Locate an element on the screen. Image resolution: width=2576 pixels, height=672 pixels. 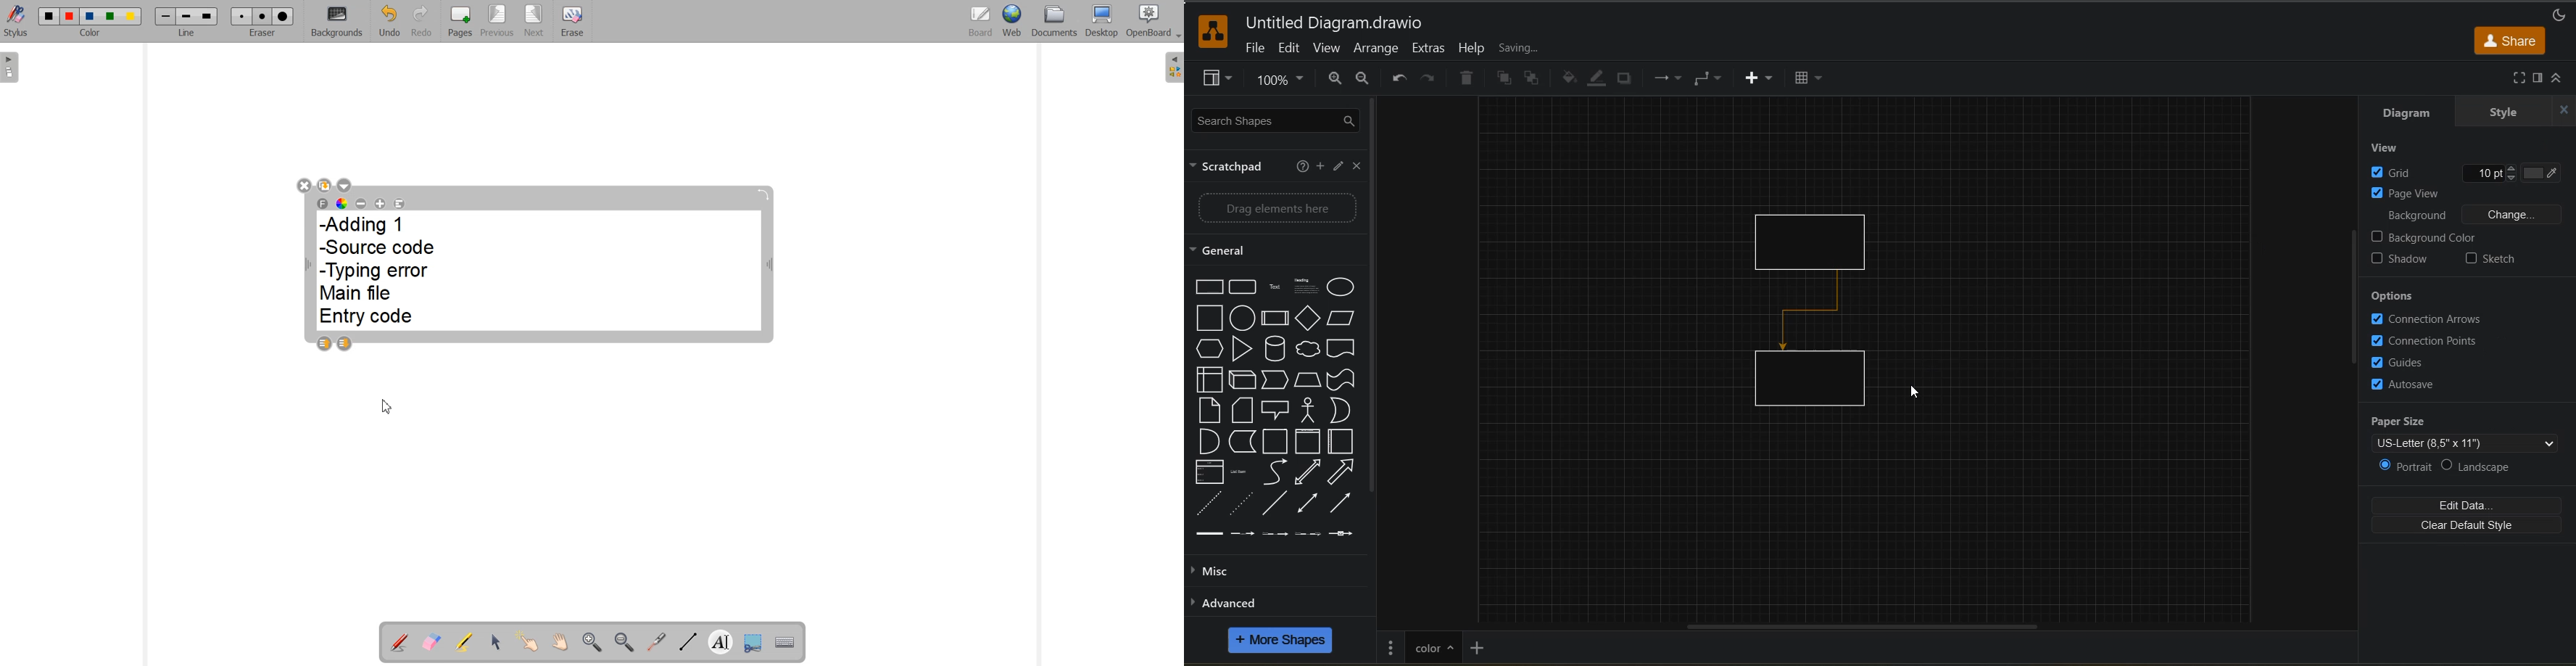
scratchpad is located at coordinates (1231, 168).